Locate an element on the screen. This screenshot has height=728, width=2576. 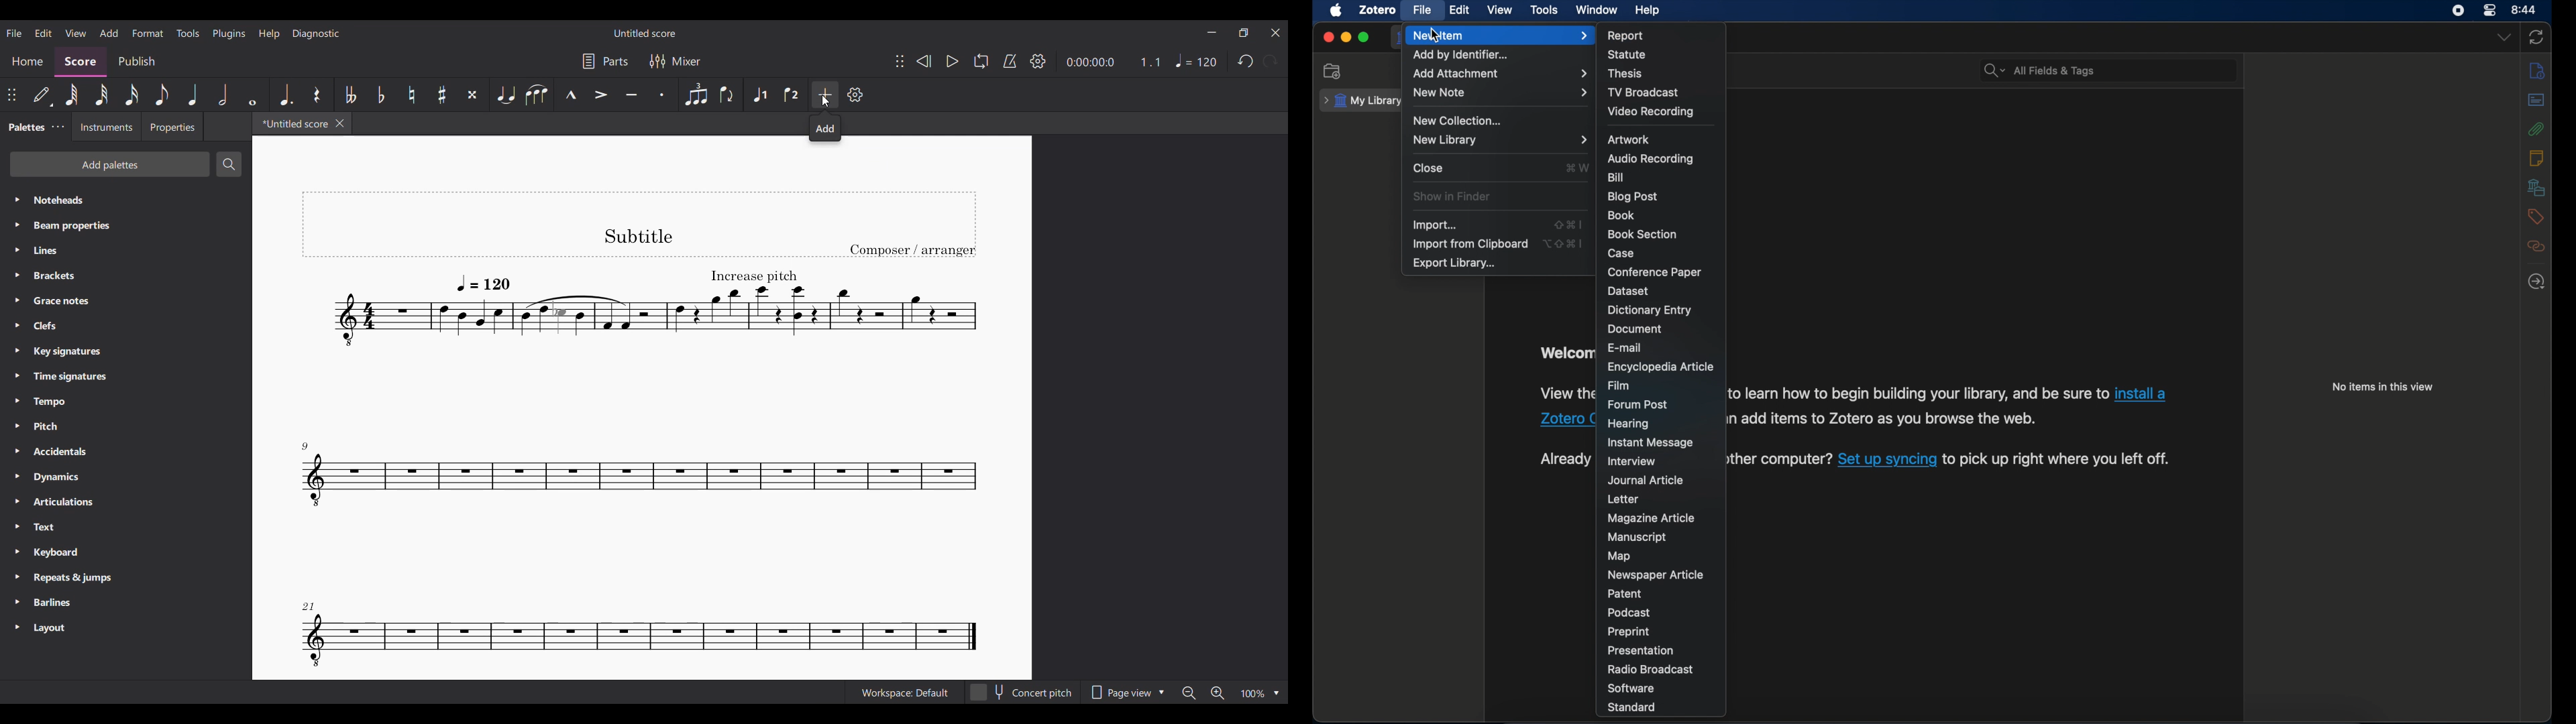
Metronome is located at coordinates (1010, 61).